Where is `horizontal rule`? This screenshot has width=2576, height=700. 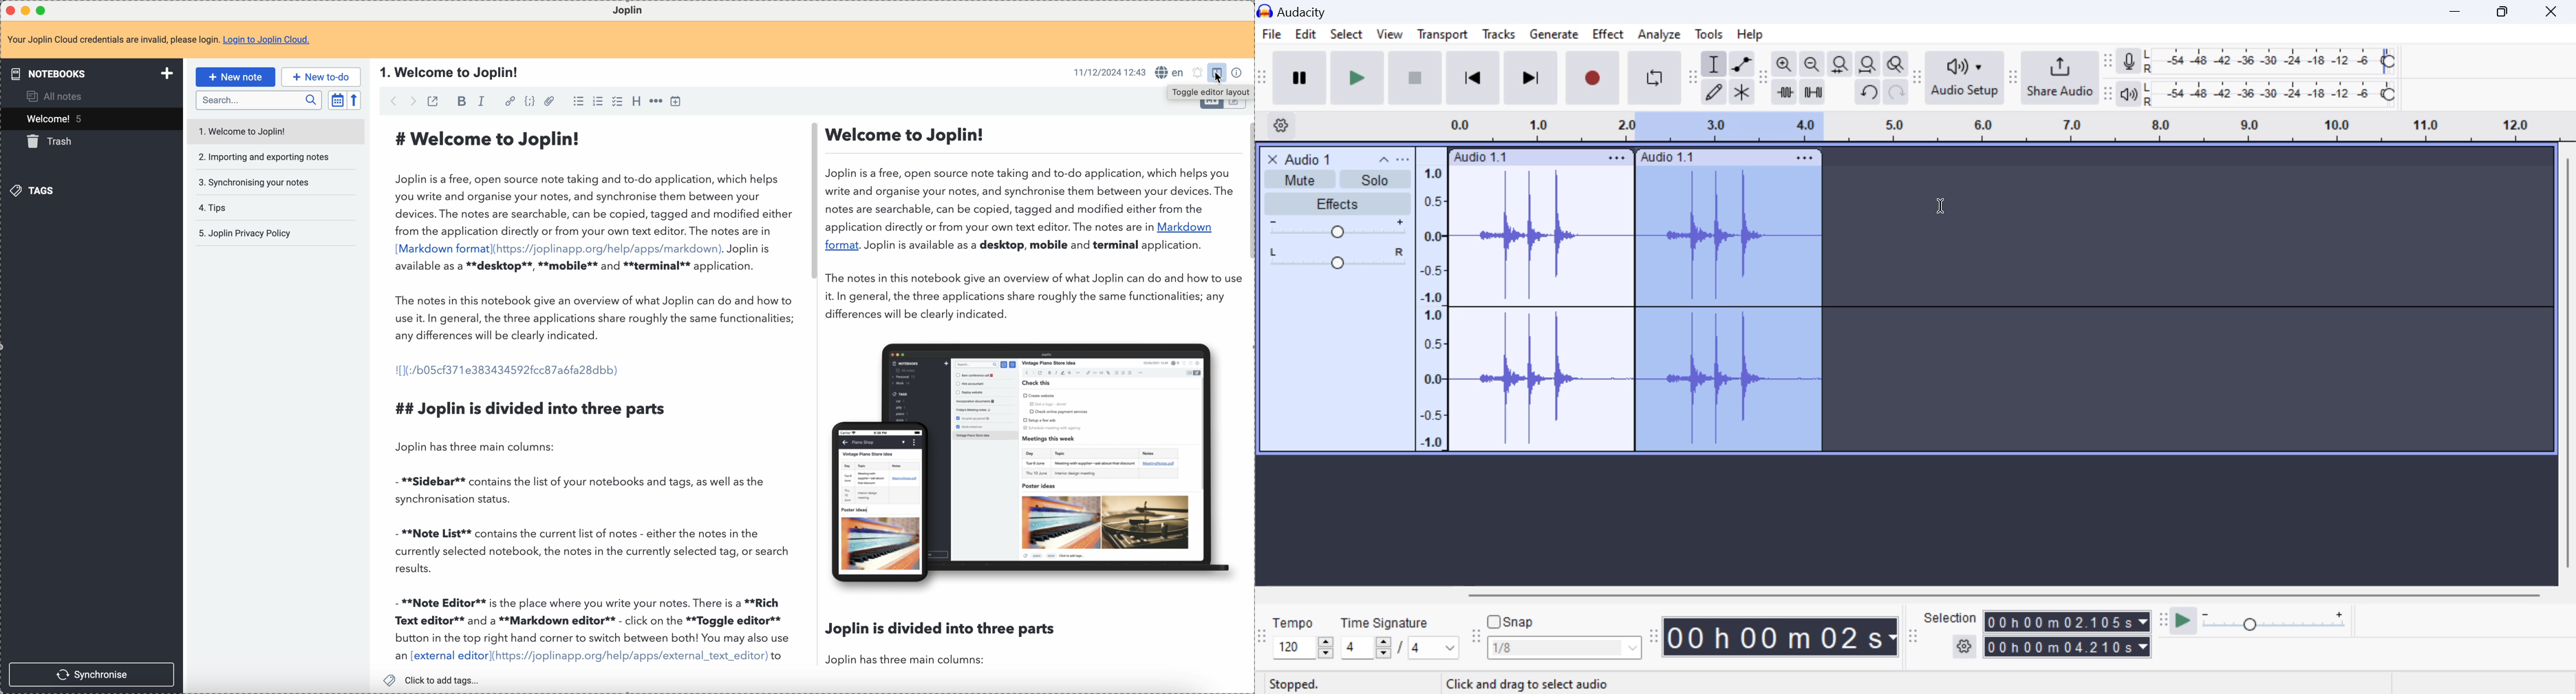
horizontal rule is located at coordinates (655, 102).